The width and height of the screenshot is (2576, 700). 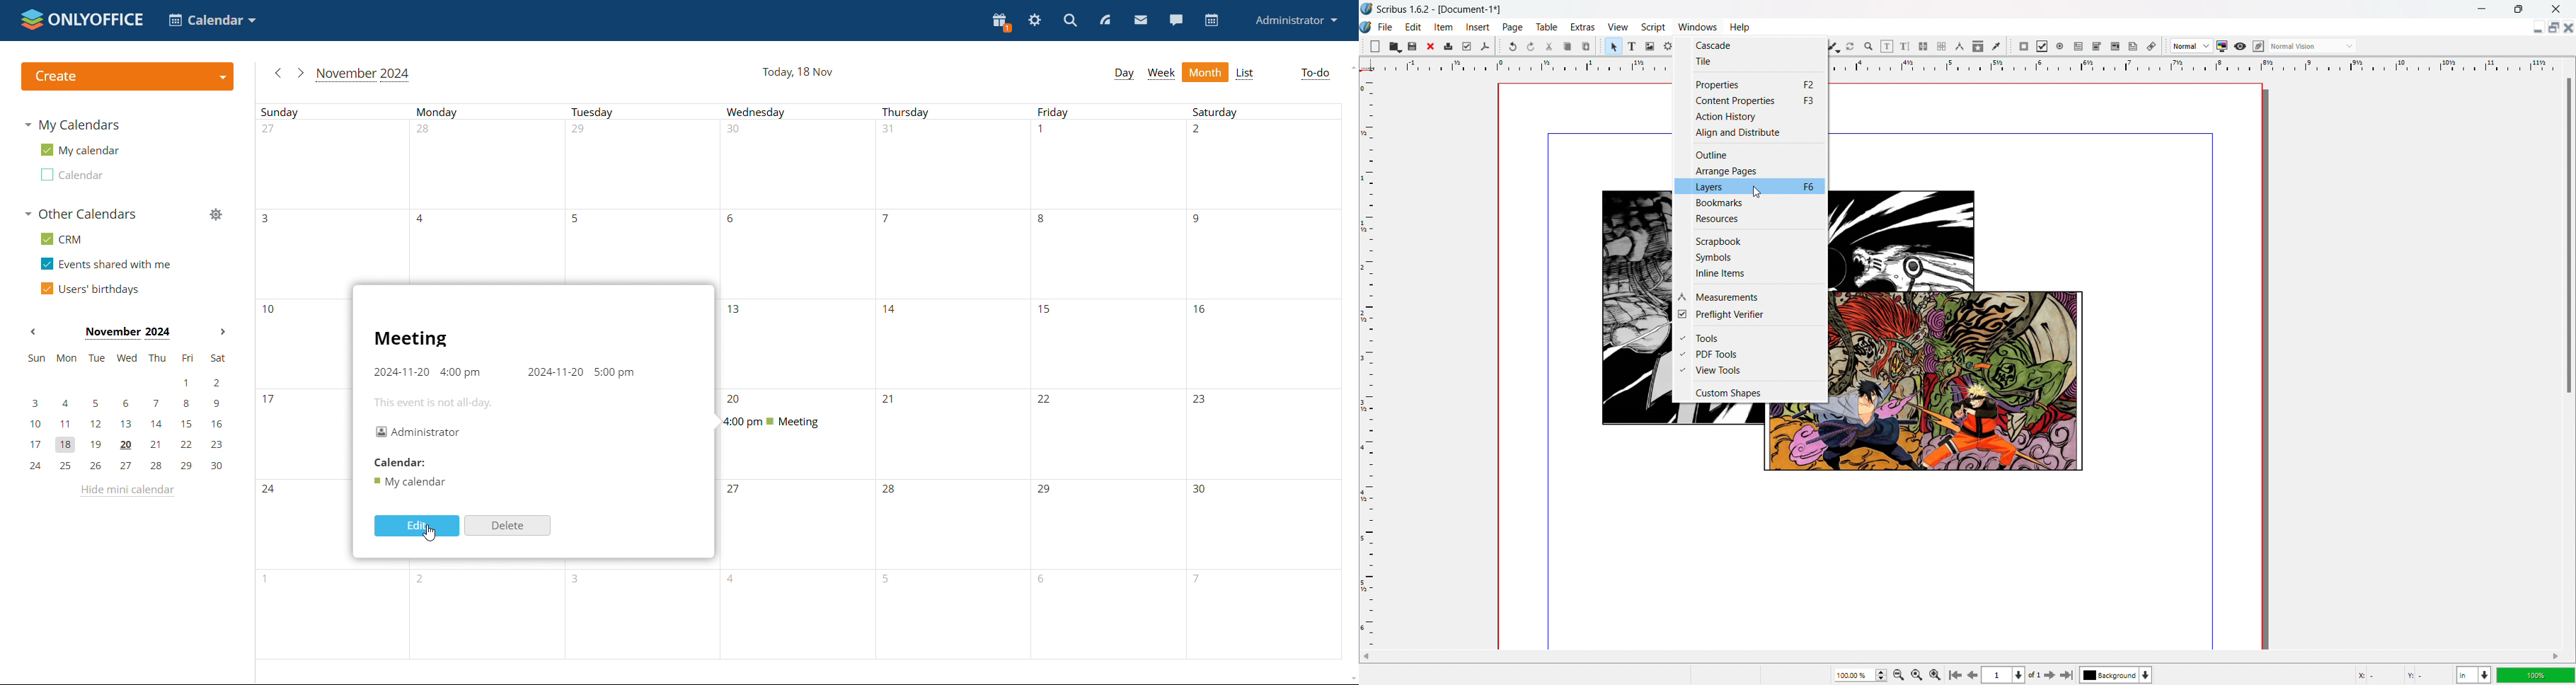 I want to click on go to first page, so click(x=1954, y=674).